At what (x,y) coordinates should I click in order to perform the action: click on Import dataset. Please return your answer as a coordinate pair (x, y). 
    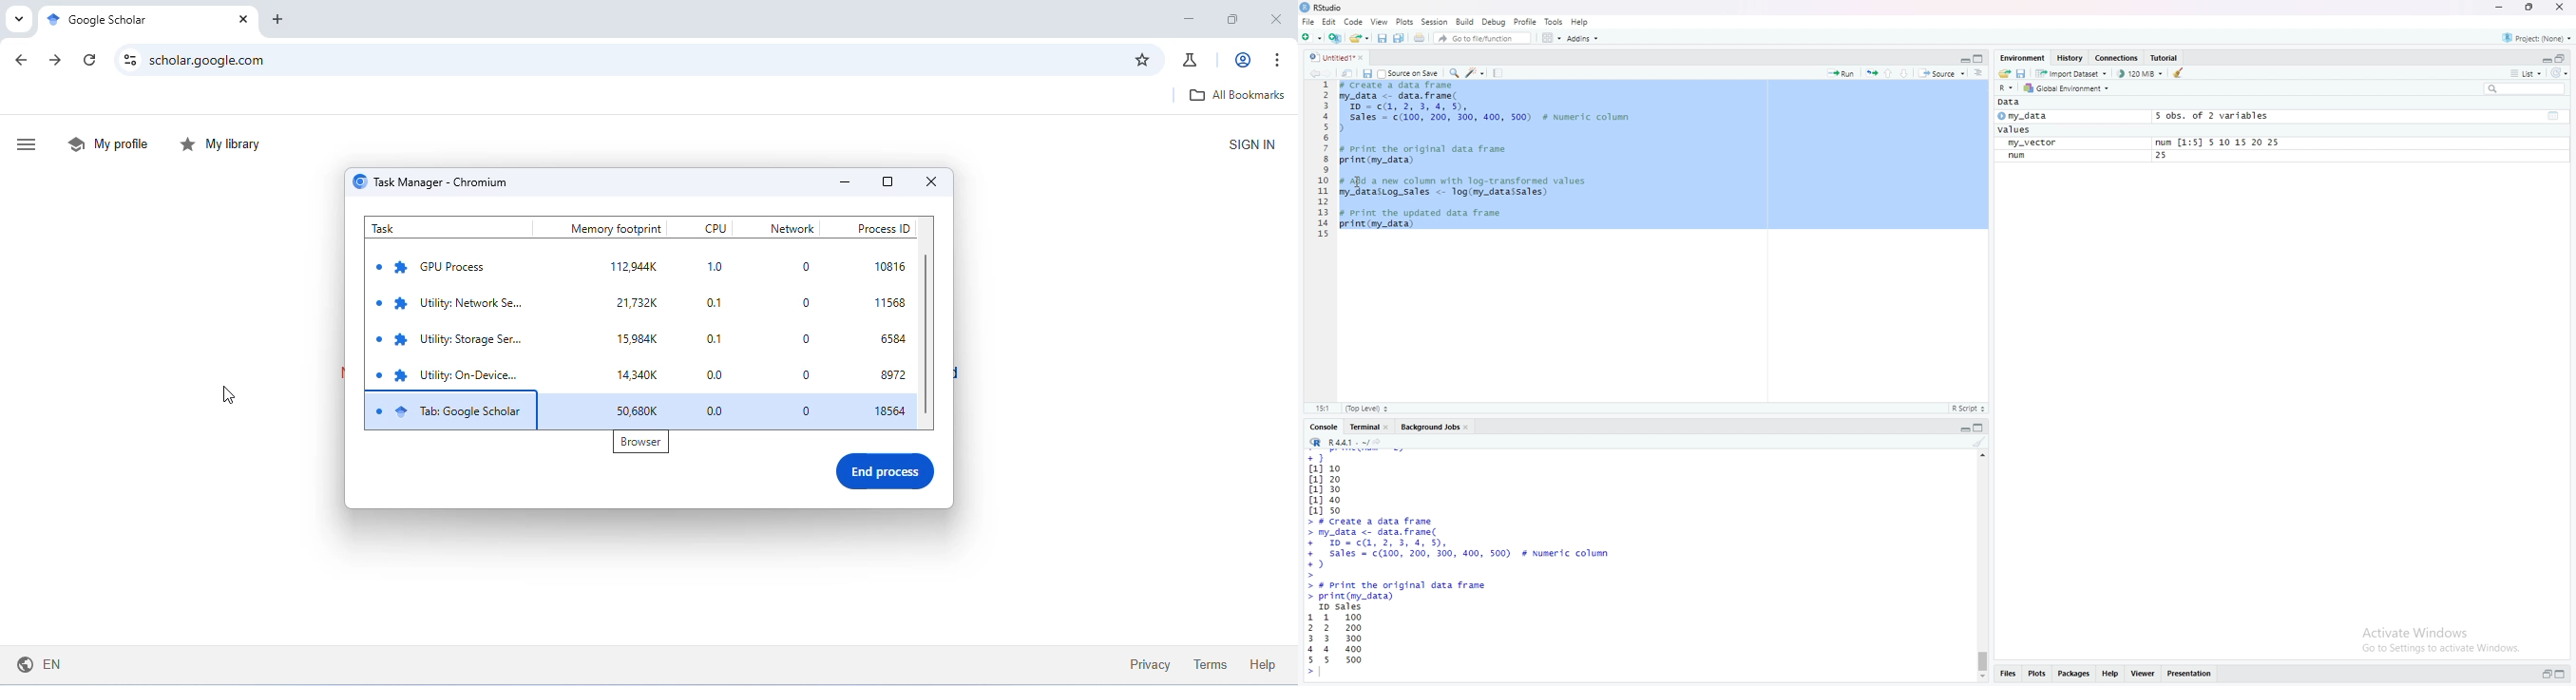
    Looking at the image, I should click on (2075, 74).